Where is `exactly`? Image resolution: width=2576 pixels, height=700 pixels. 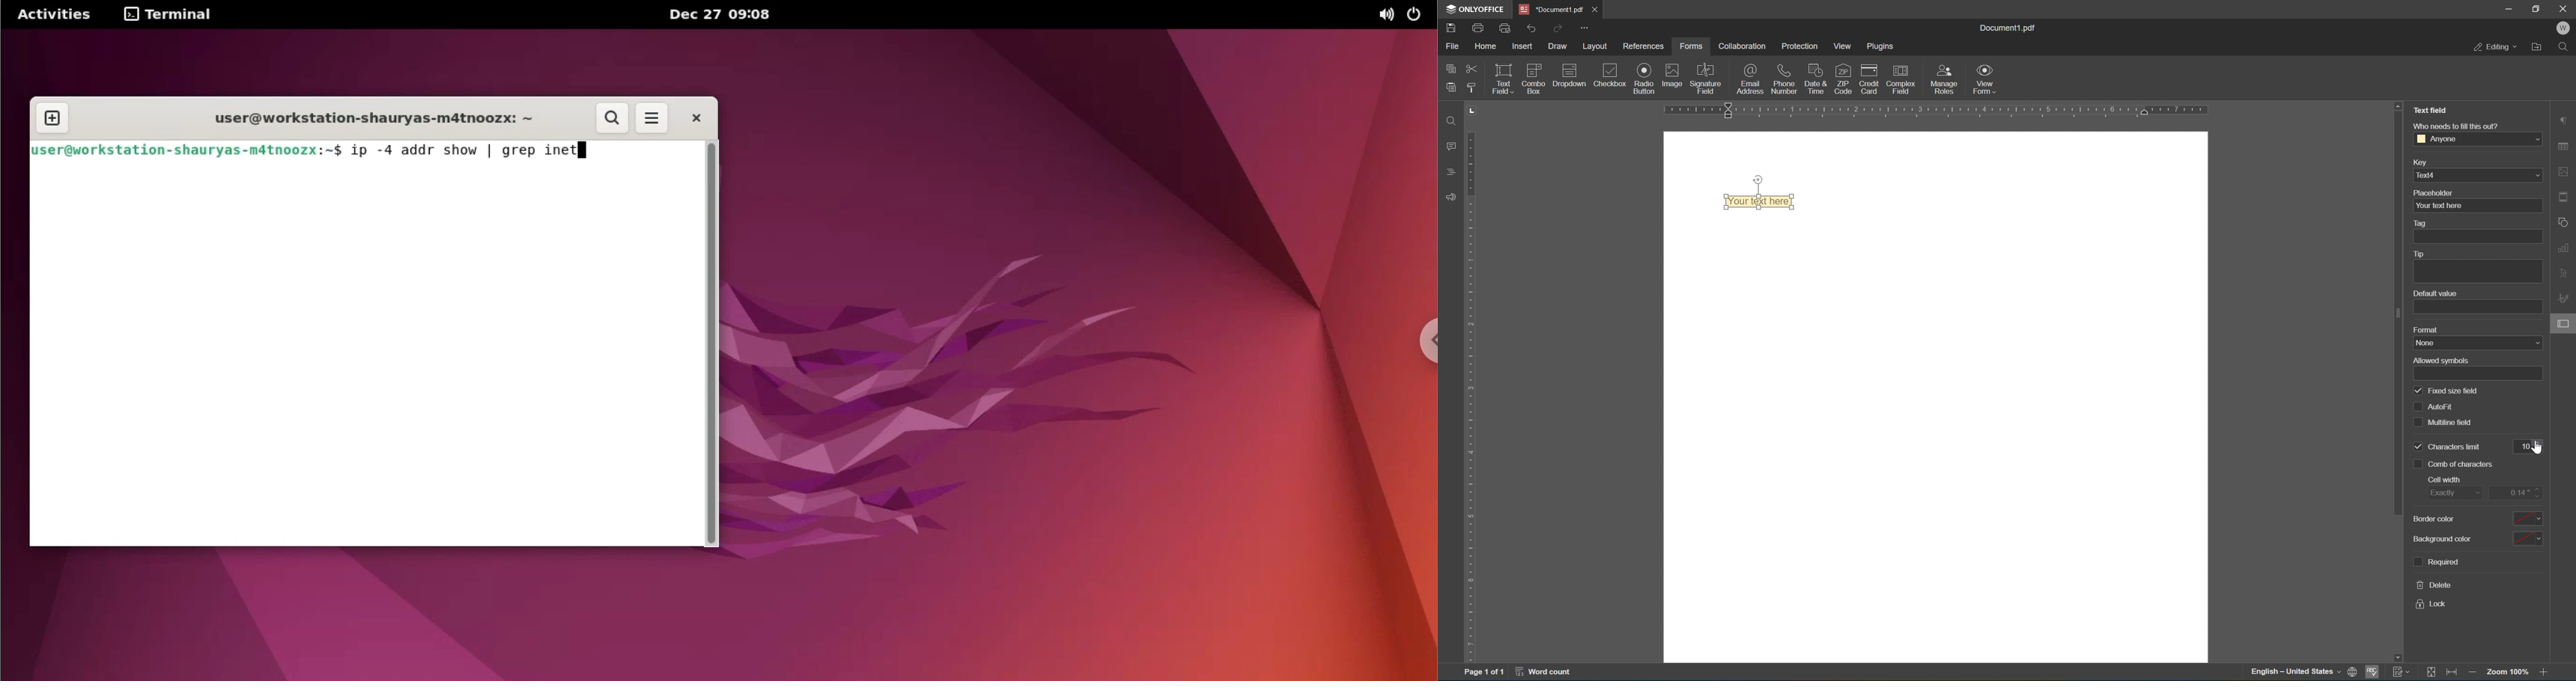 exactly is located at coordinates (2455, 491).